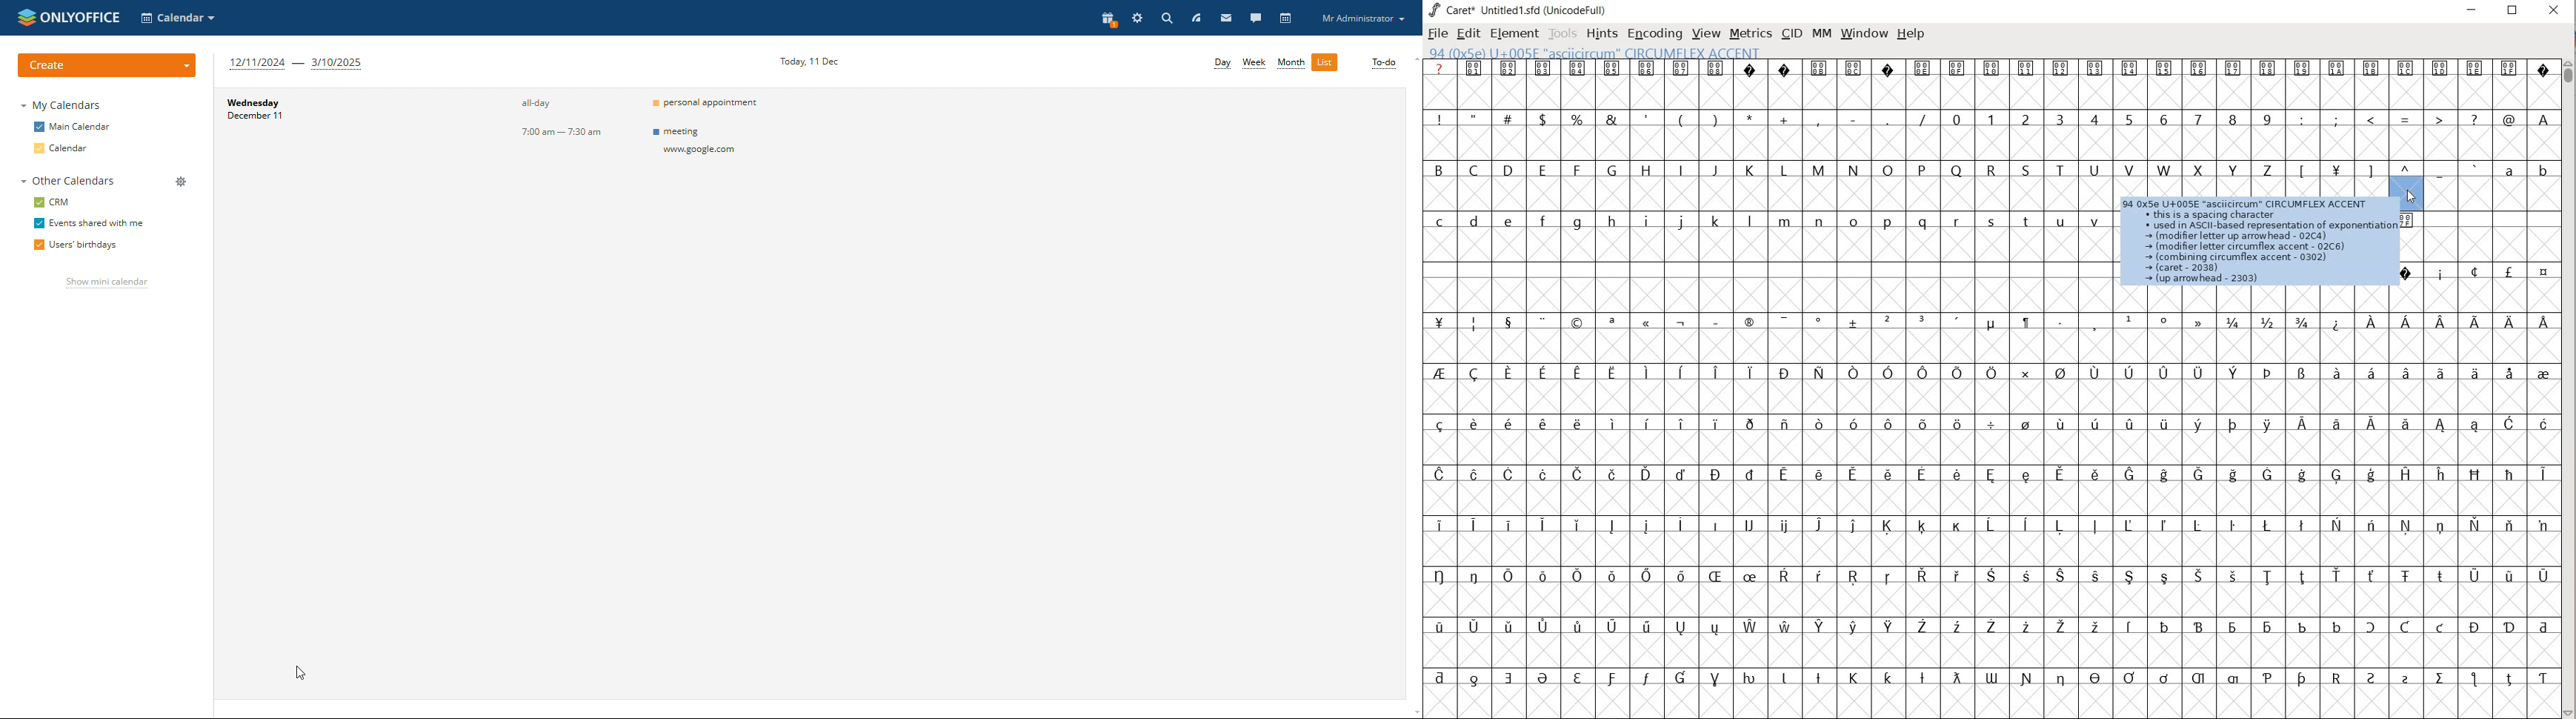 The width and height of the screenshot is (2576, 728). I want to click on HELP, so click(1911, 33).